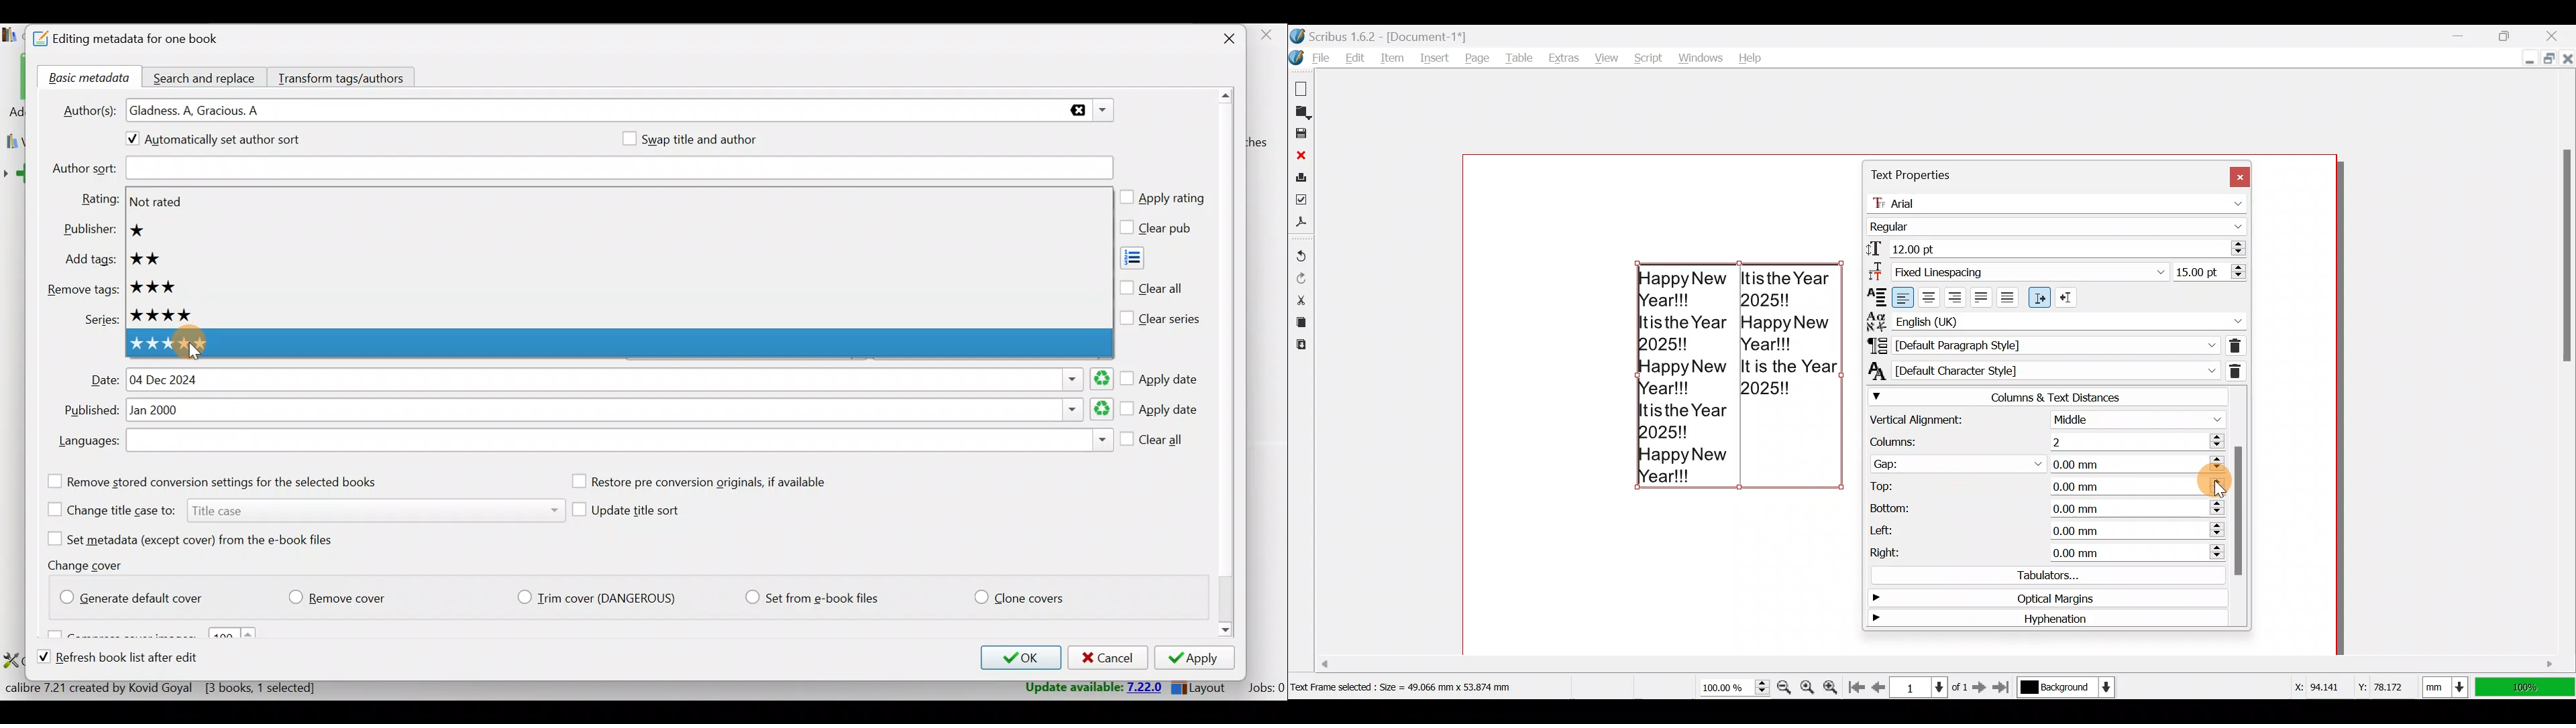 Image resolution: width=2576 pixels, height=728 pixels. Describe the element at coordinates (1879, 684) in the screenshot. I see `Go to previous page` at that location.